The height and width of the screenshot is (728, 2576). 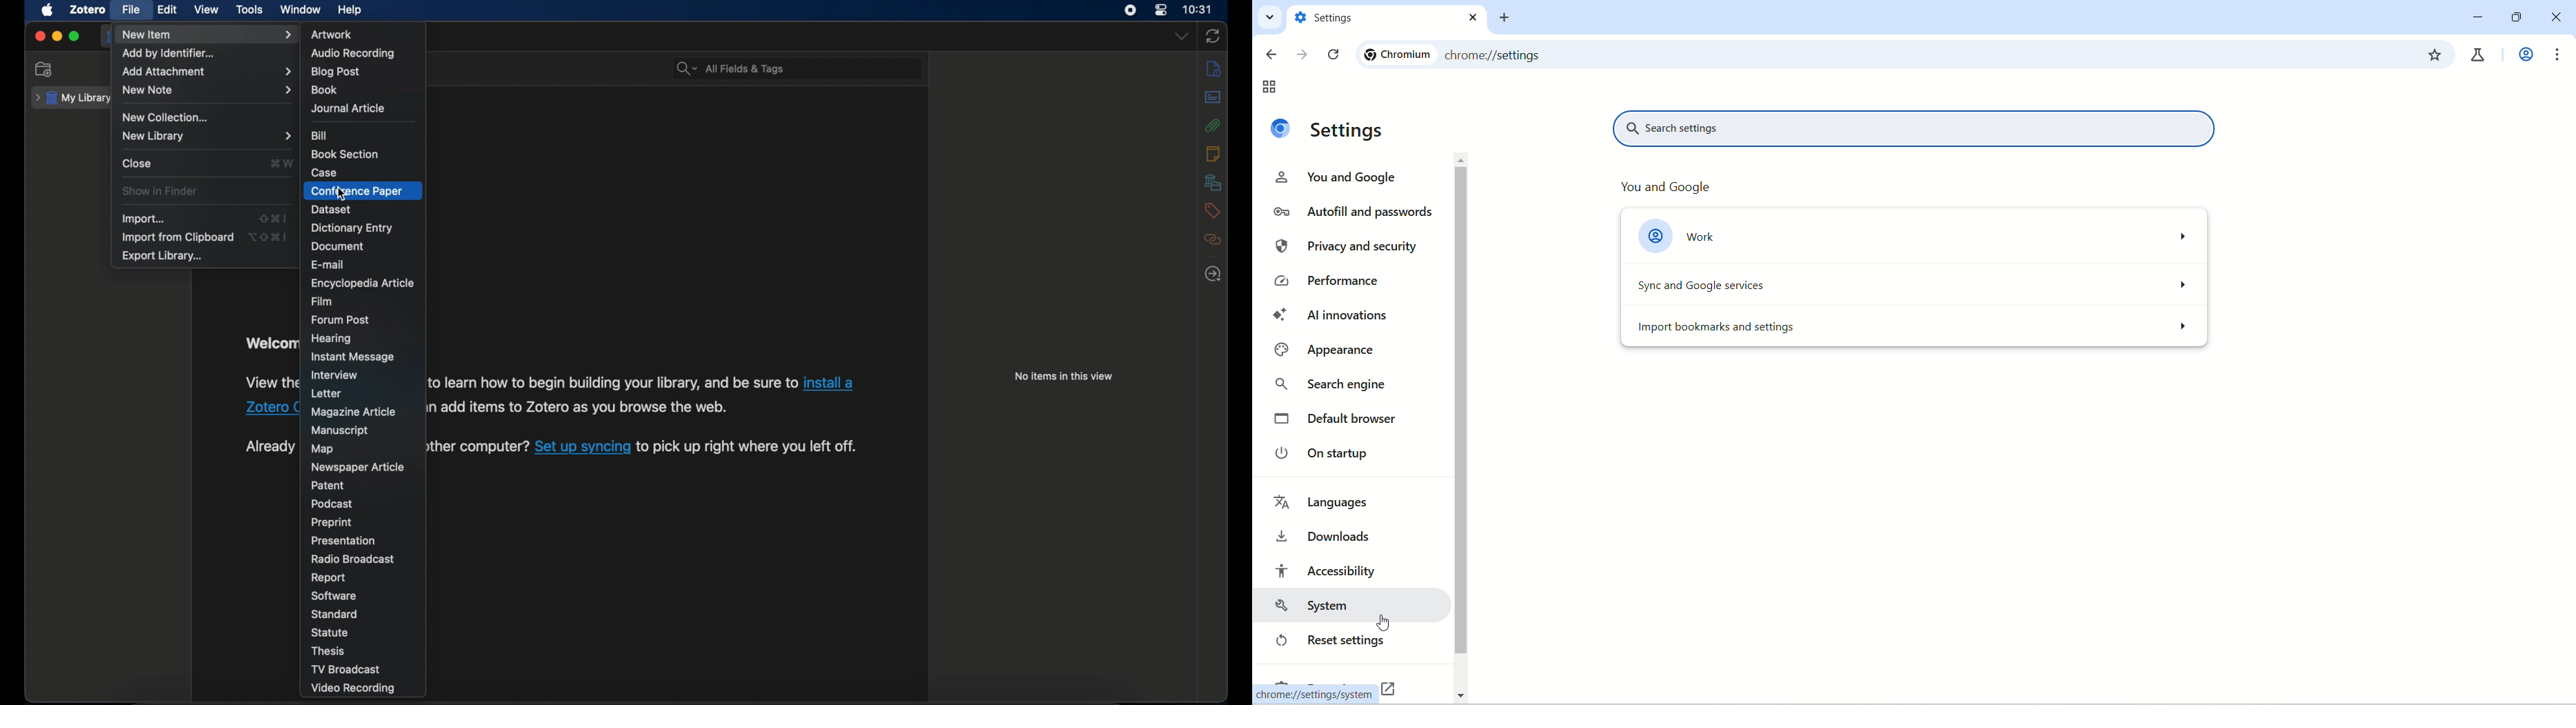 What do you see at coordinates (1301, 52) in the screenshot?
I see `go forward` at bounding box center [1301, 52].